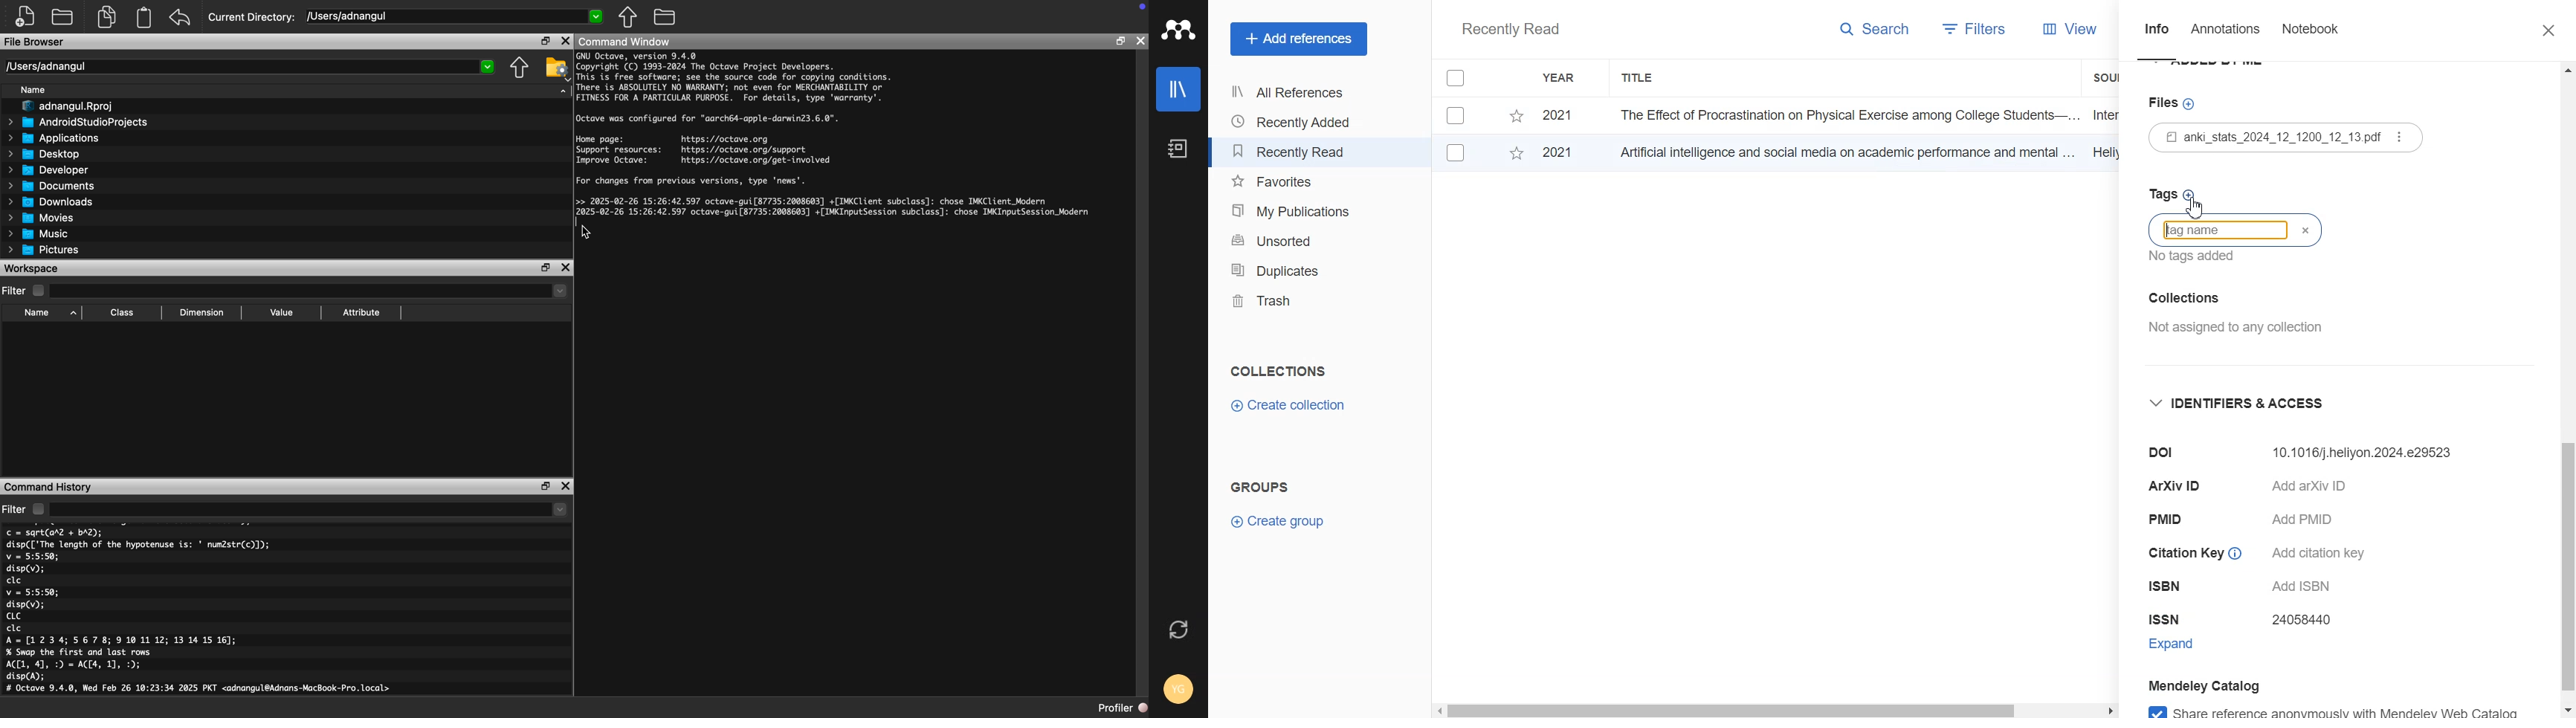  Describe the element at coordinates (1294, 152) in the screenshot. I see `Recently Read` at that location.